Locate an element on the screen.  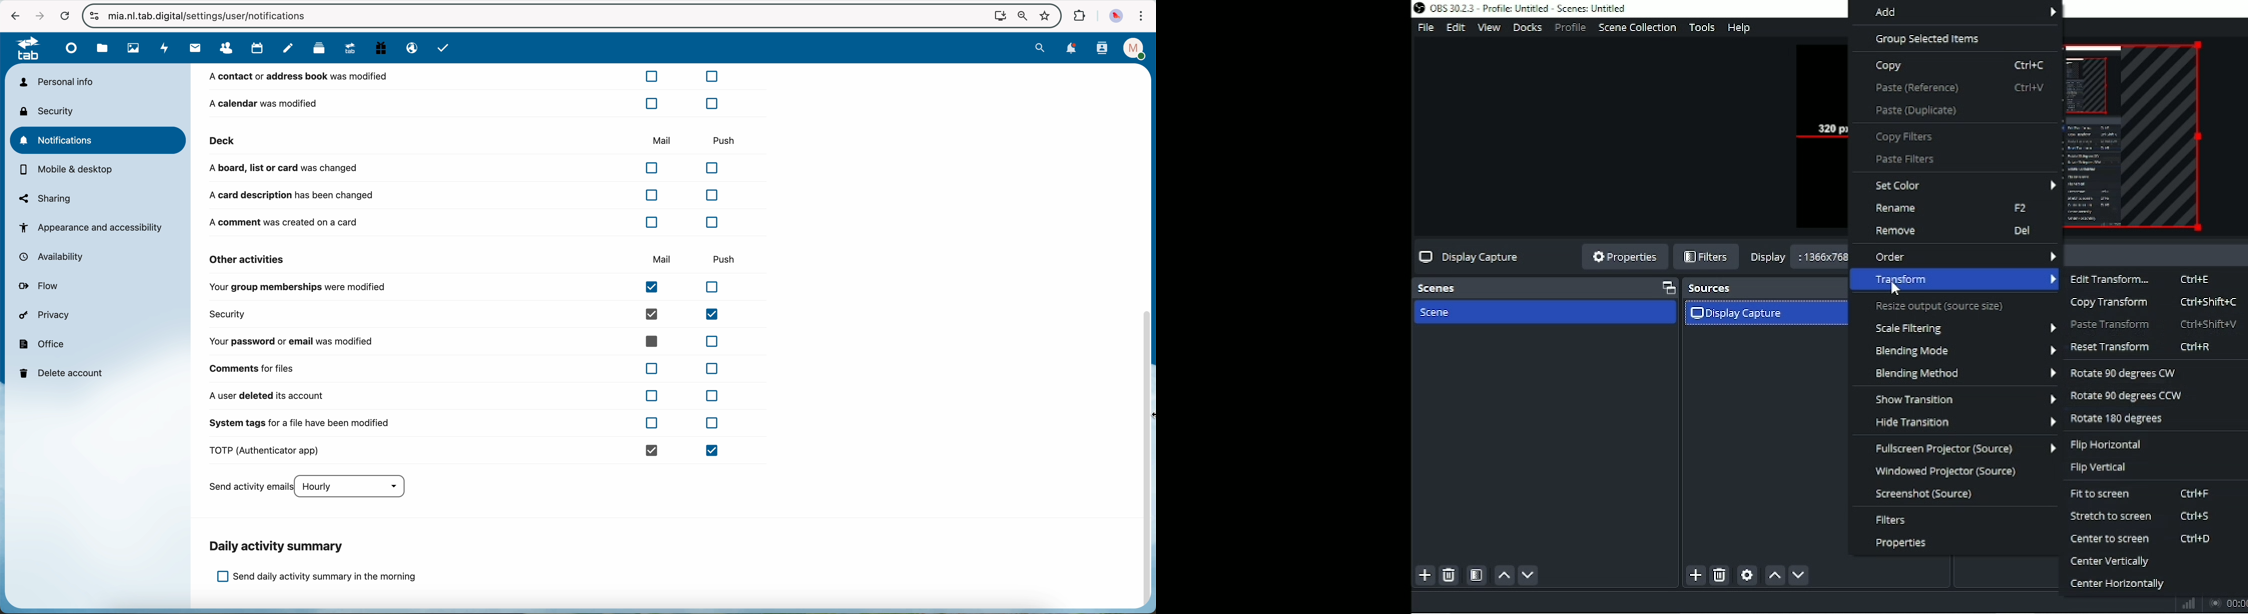
send activity emails is located at coordinates (312, 487).